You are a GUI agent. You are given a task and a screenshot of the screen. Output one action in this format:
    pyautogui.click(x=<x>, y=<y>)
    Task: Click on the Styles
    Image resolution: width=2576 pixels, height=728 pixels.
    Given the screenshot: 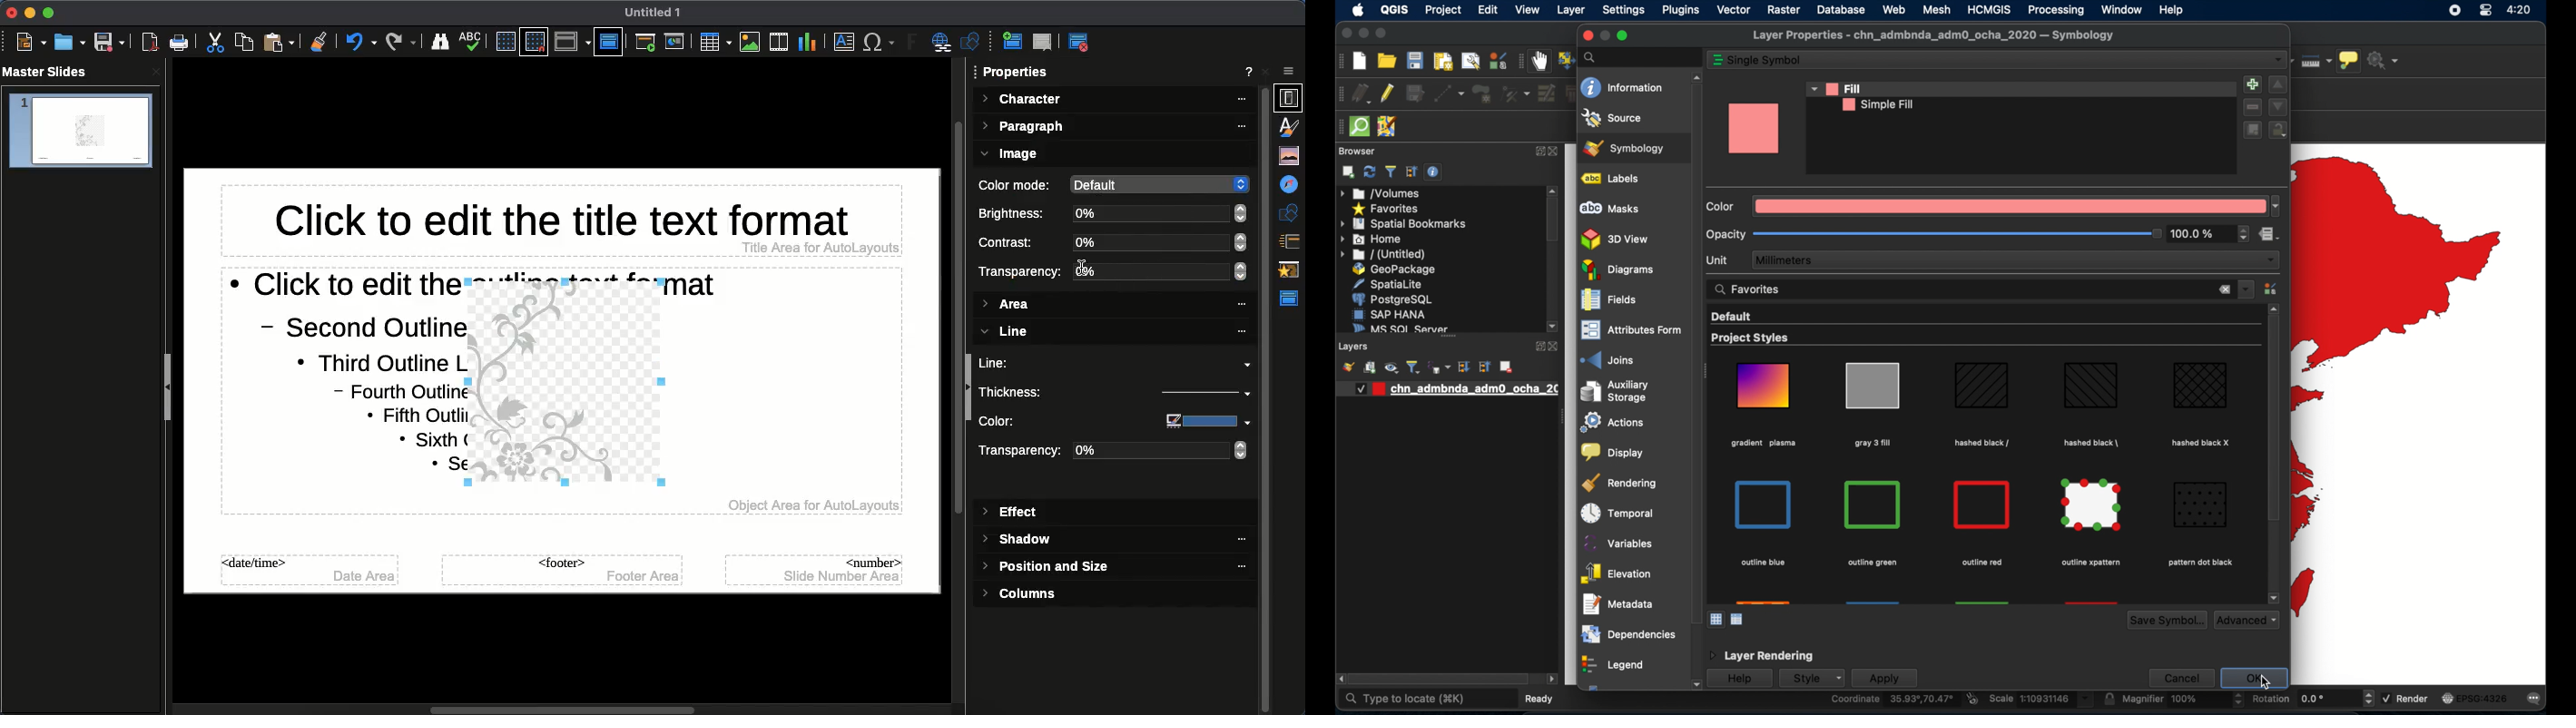 What is the action you would take?
    pyautogui.click(x=1293, y=126)
    